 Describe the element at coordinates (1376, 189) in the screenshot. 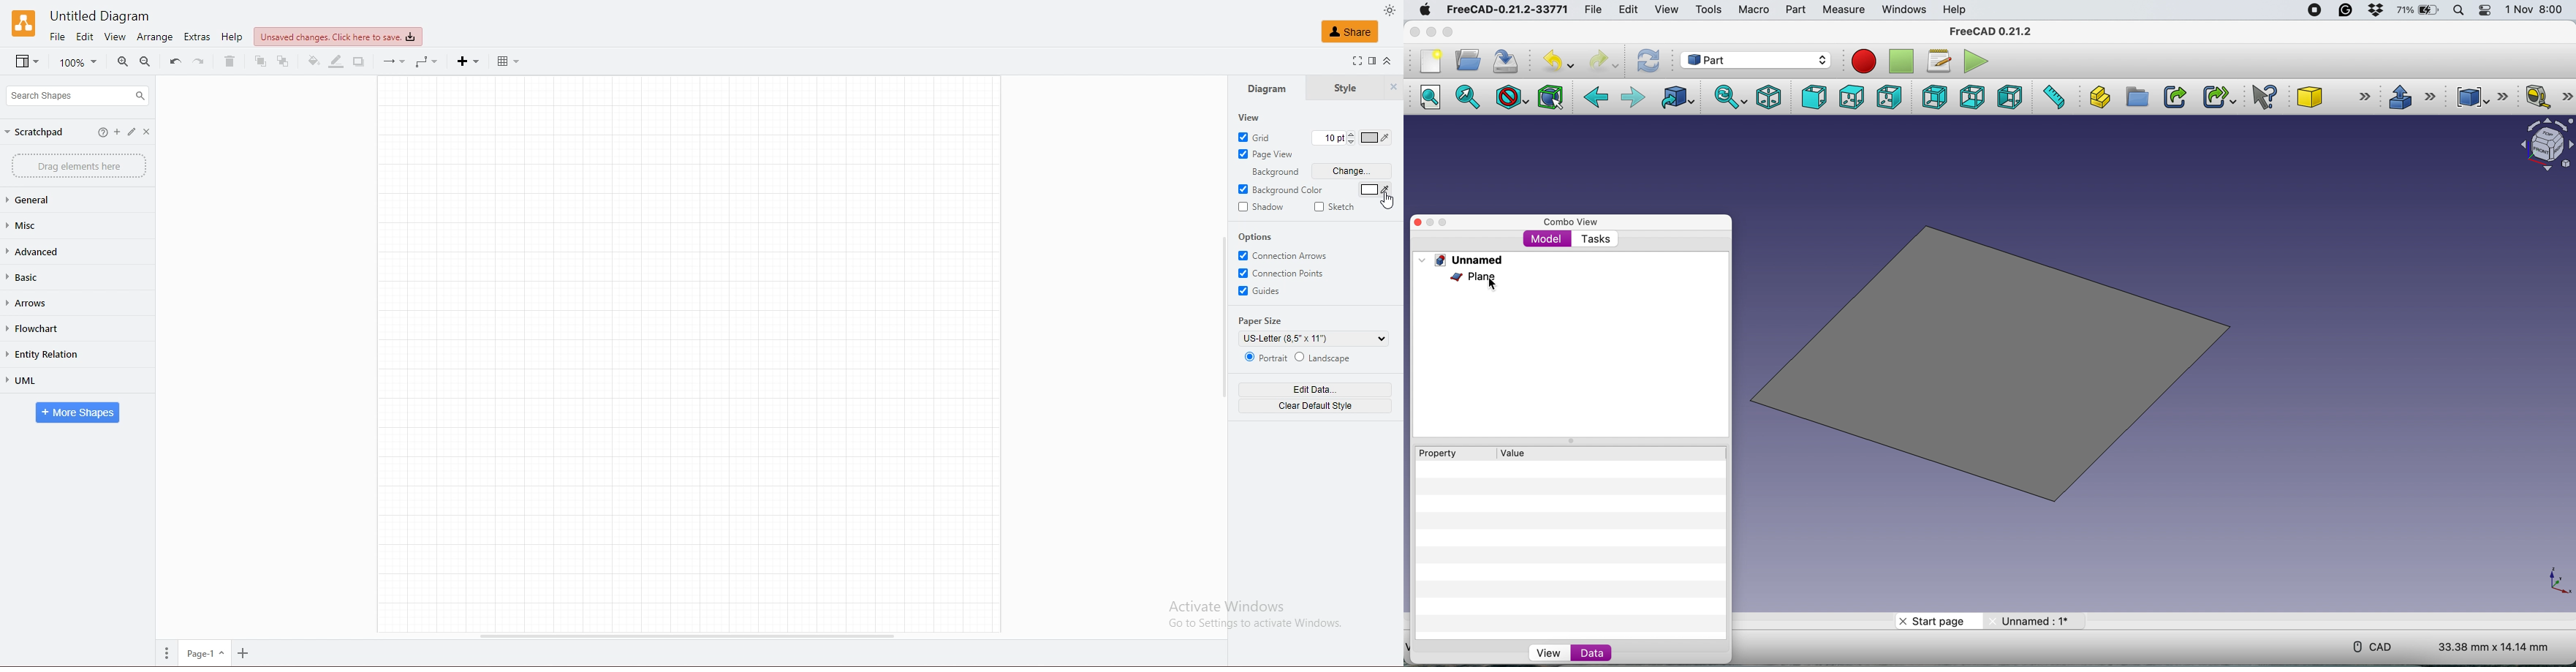

I see `white color` at that location.